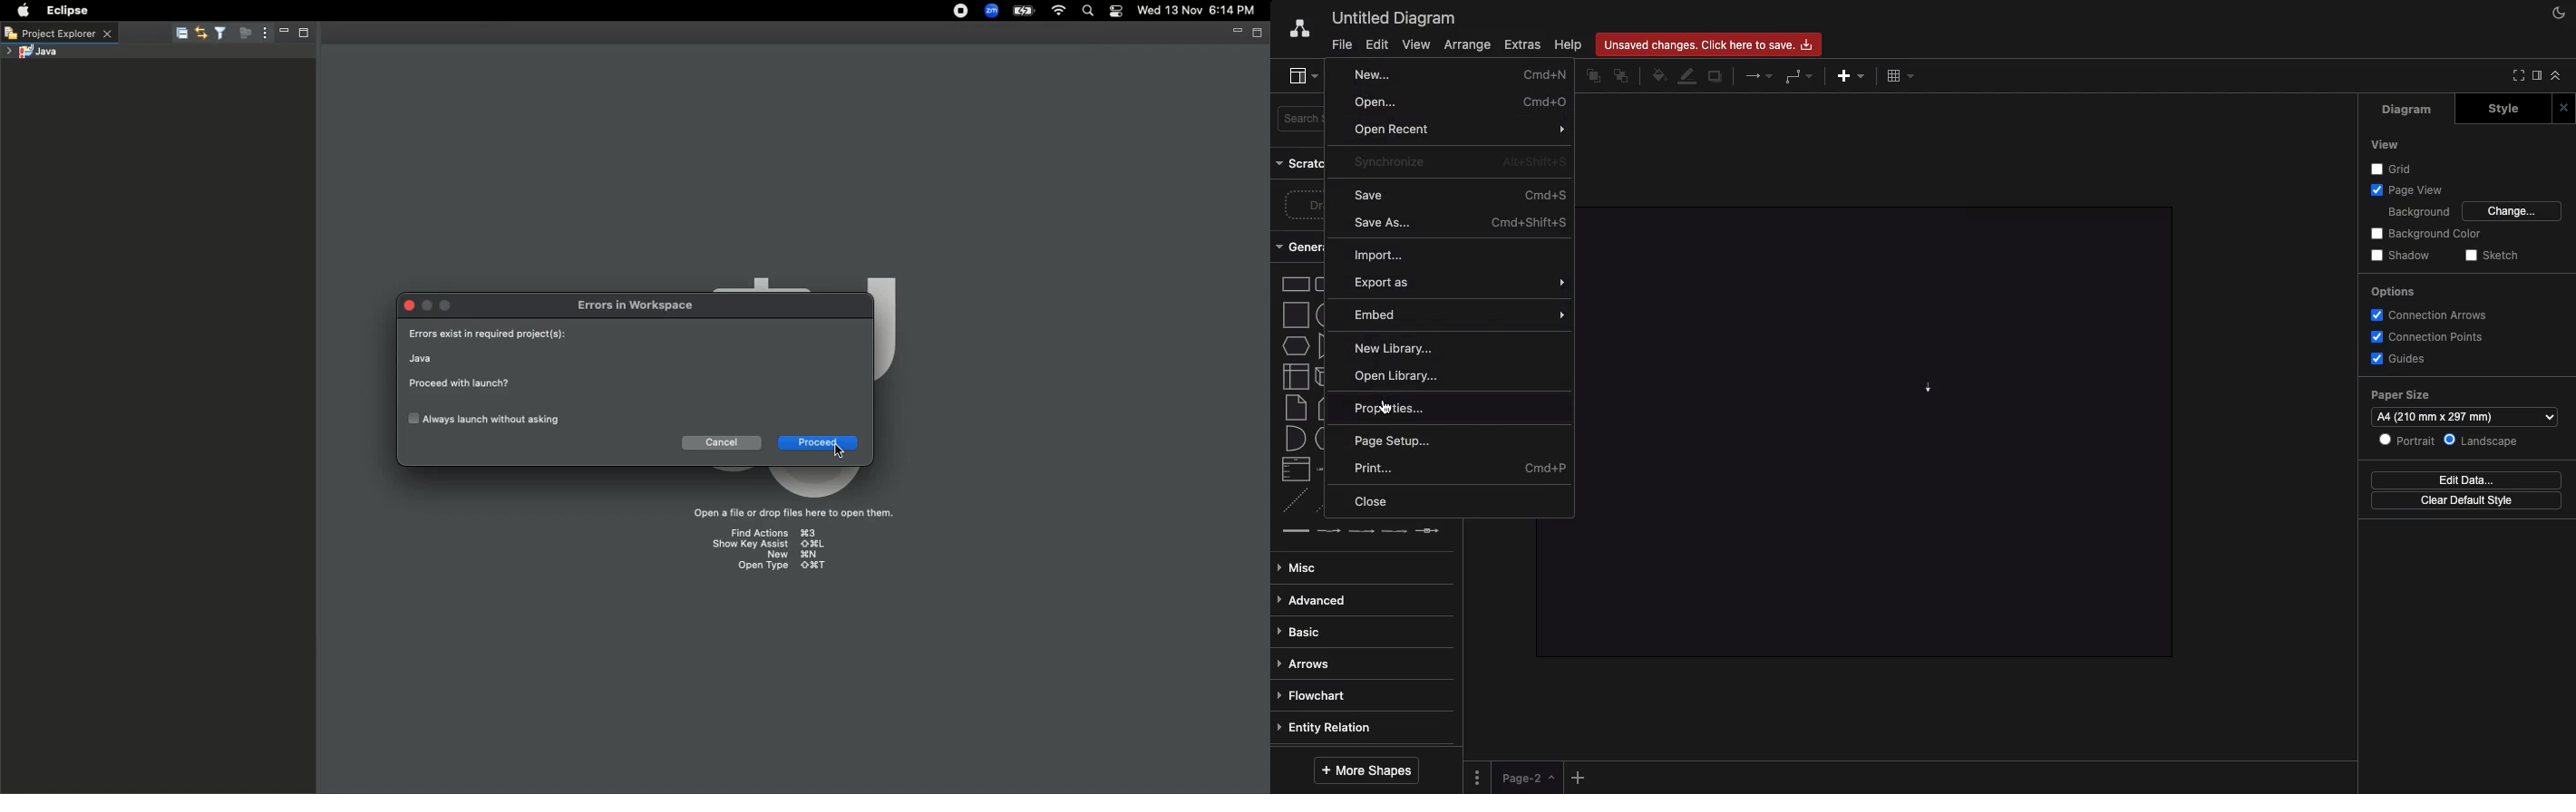 The image size is (2576, 812). What do you see at coordinates (1760, 74) in the screenshot?
I see `Arrows` at bounding box center [1760, 74].